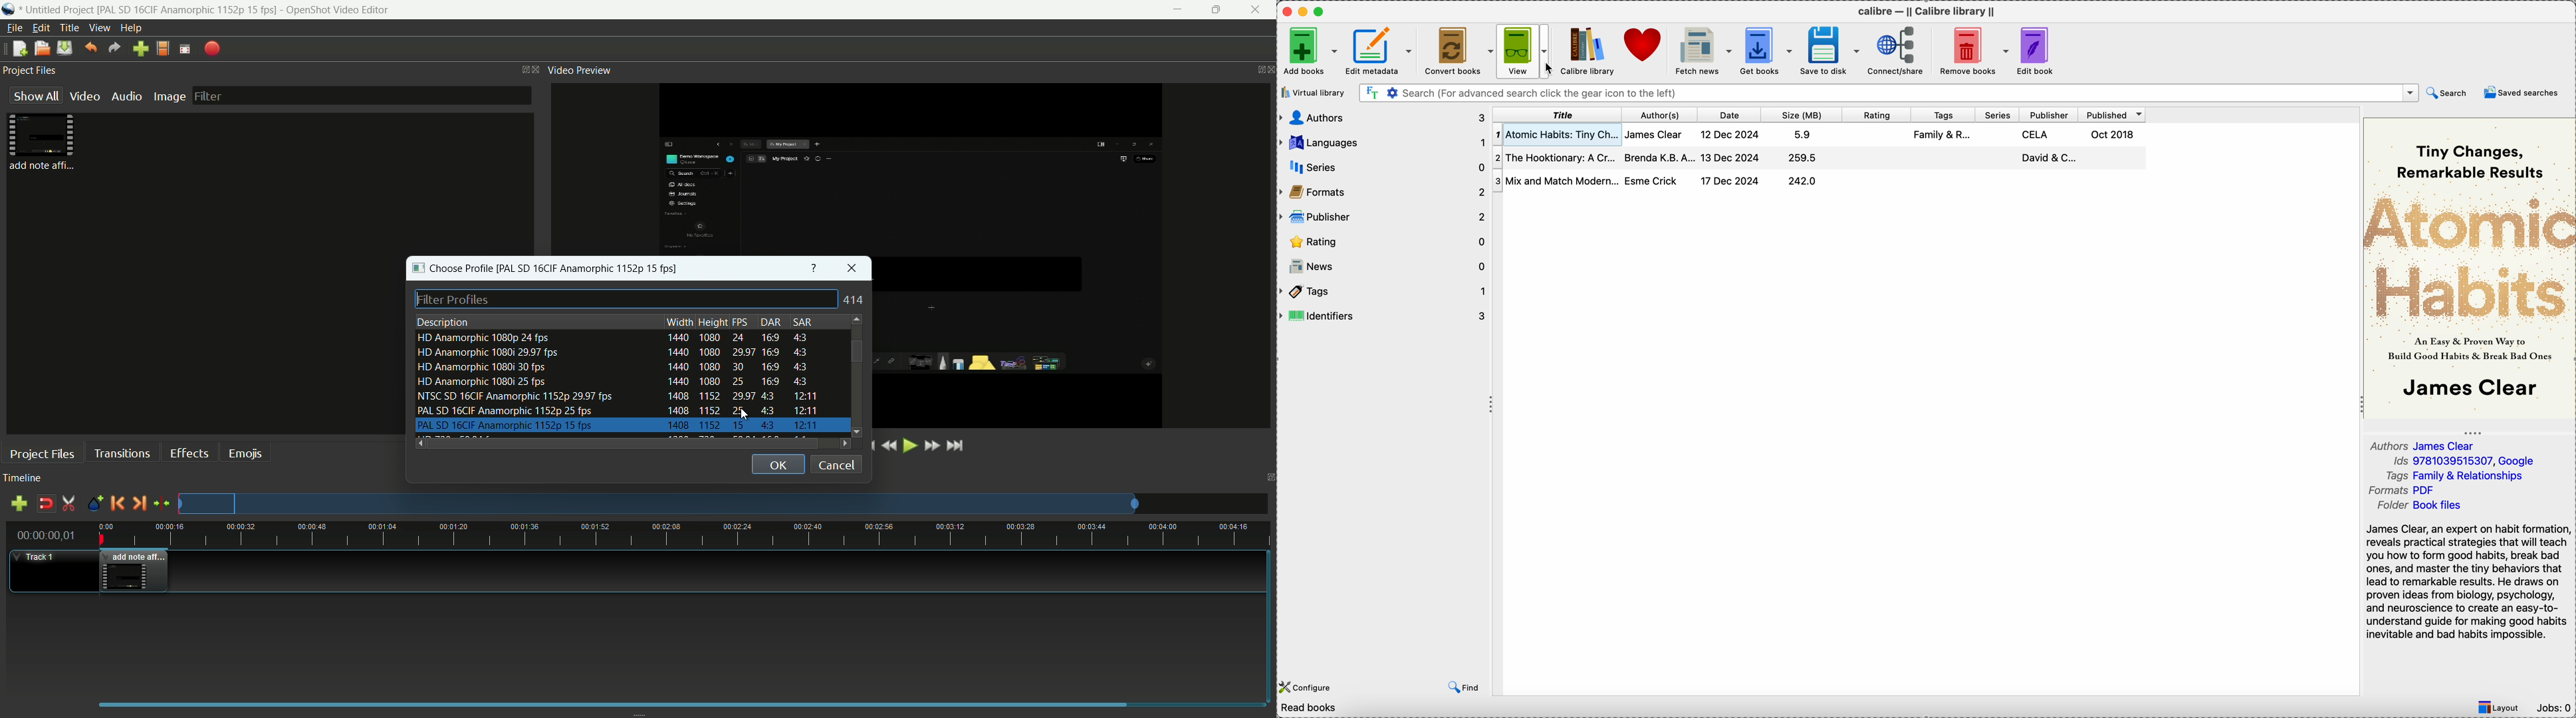 The height and width of the screenshot is (728, 2576). What do you see at coordinates (1731, 181) in the screenshot?
I see `17 Dec 2024` at bounding box center [1731, 181].